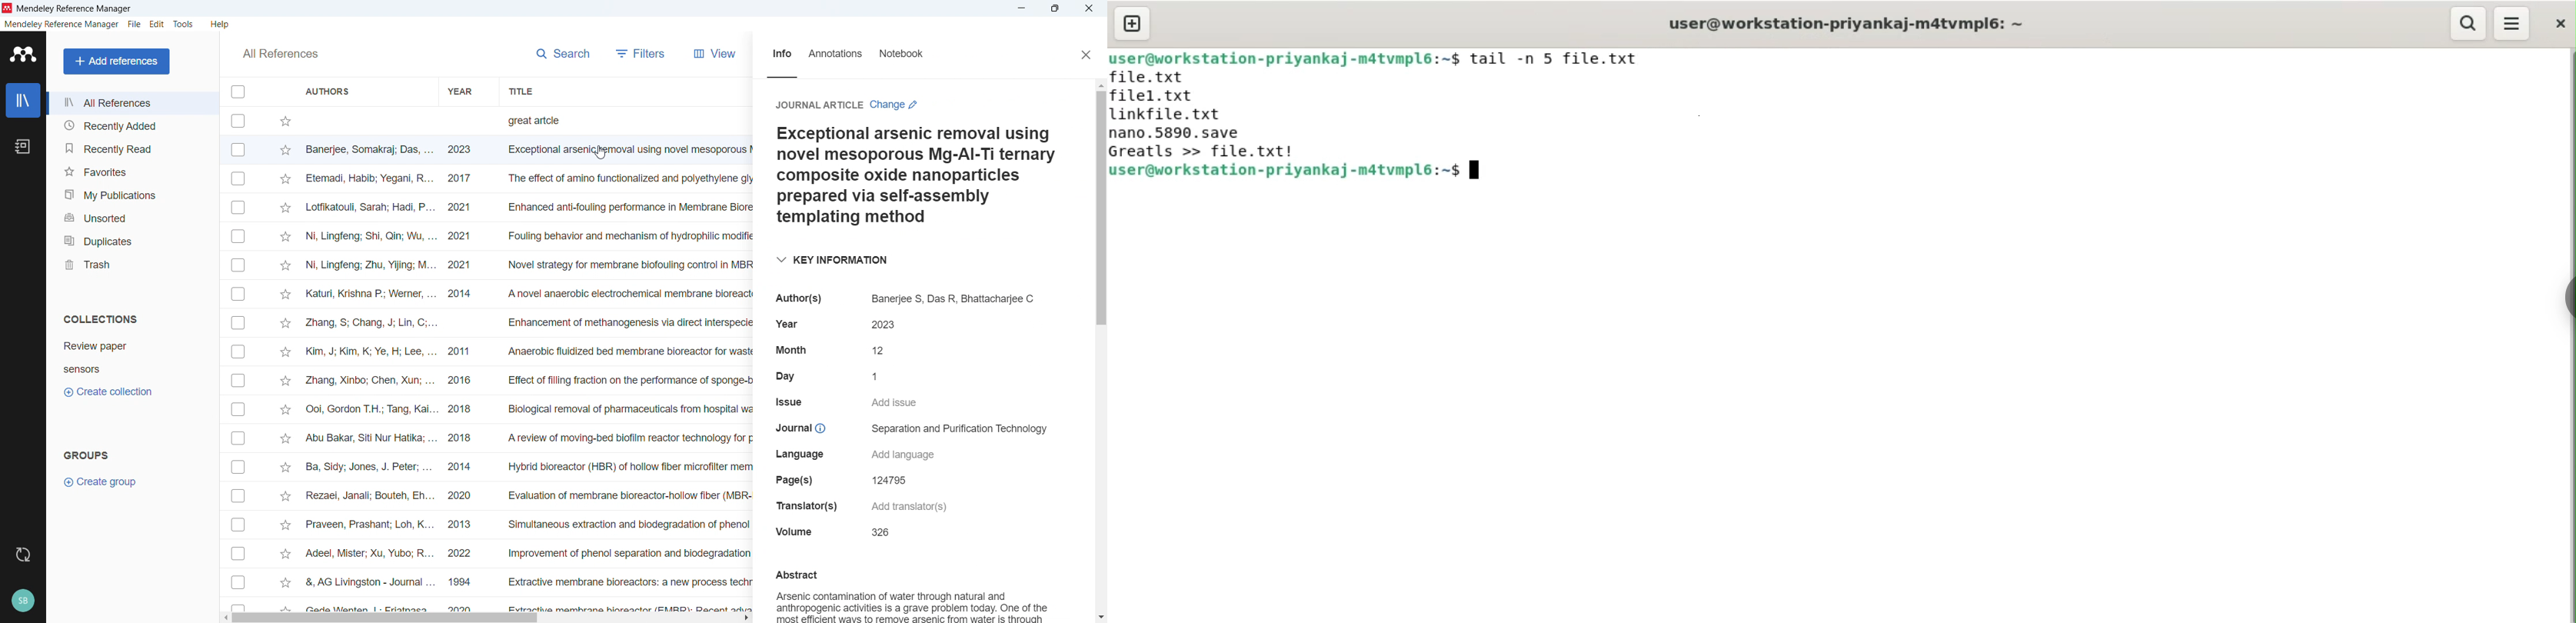 This screenshot has height=644, width=2576. What do you see at coordinates (460, 362) in the screenshot?
I see `Year of publication ` at bounding box center [460, 362].